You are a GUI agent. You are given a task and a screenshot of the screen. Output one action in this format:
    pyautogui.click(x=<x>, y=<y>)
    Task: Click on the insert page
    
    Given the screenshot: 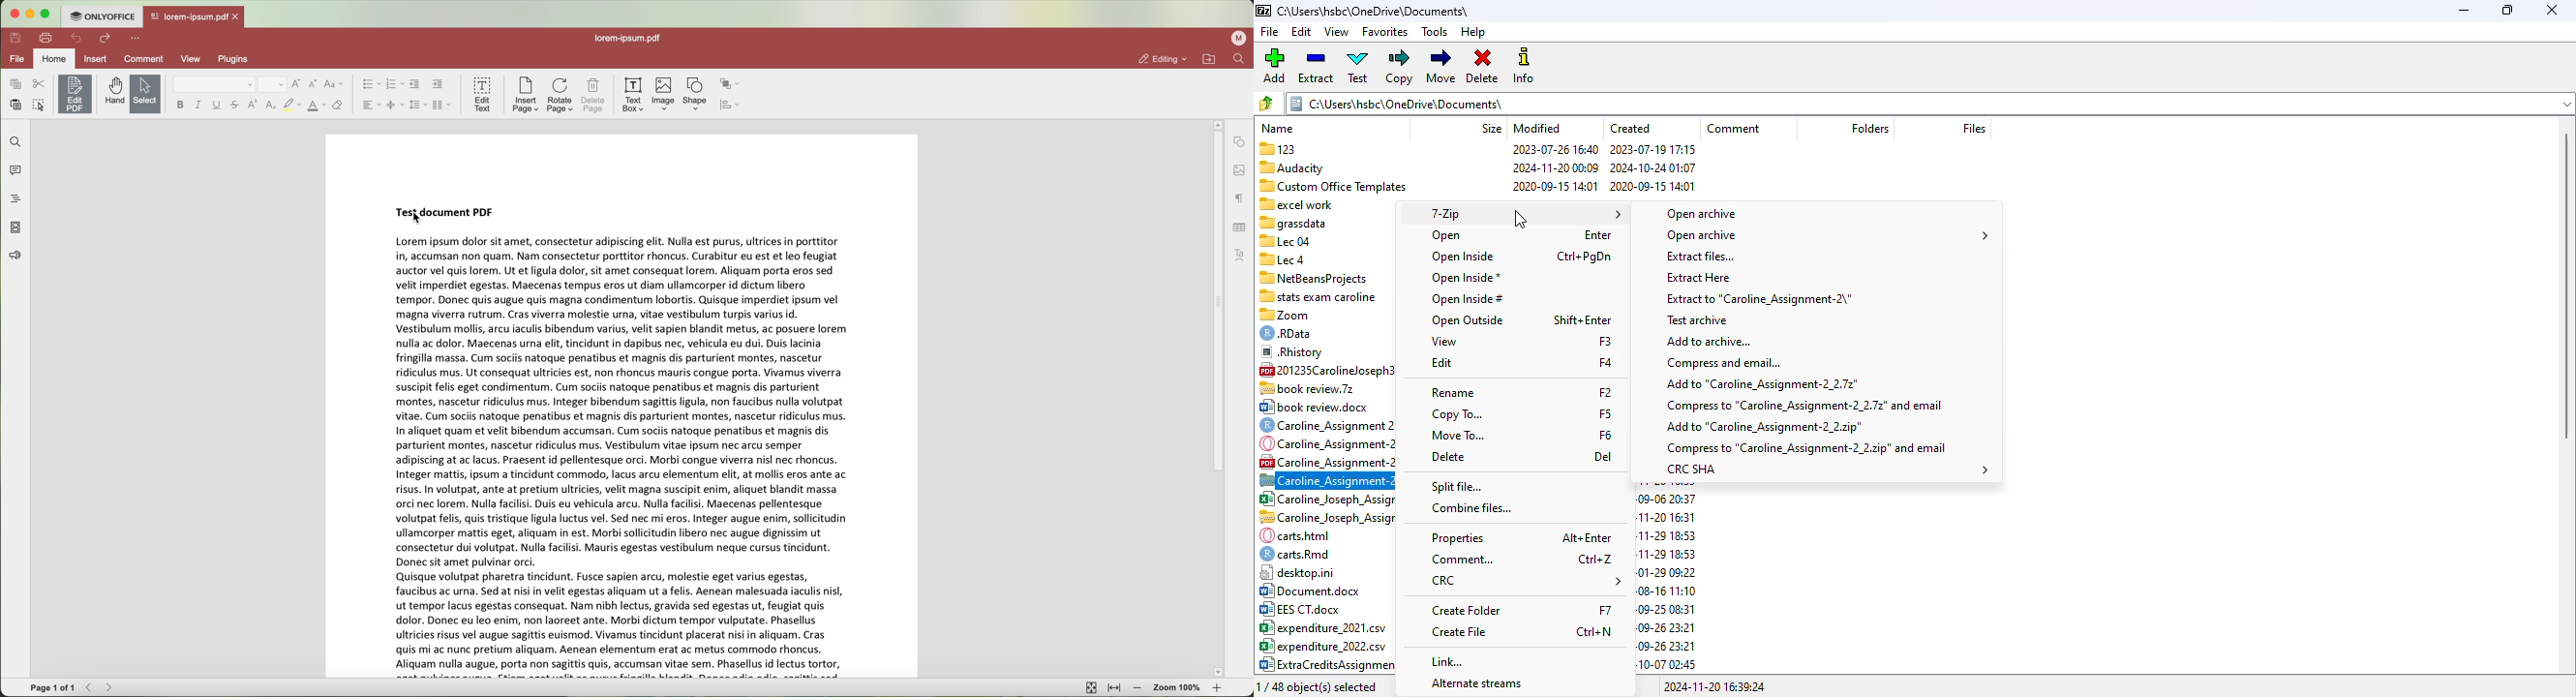 What is the action you would take?
    pyautogui.click(x=525, y=96)
    